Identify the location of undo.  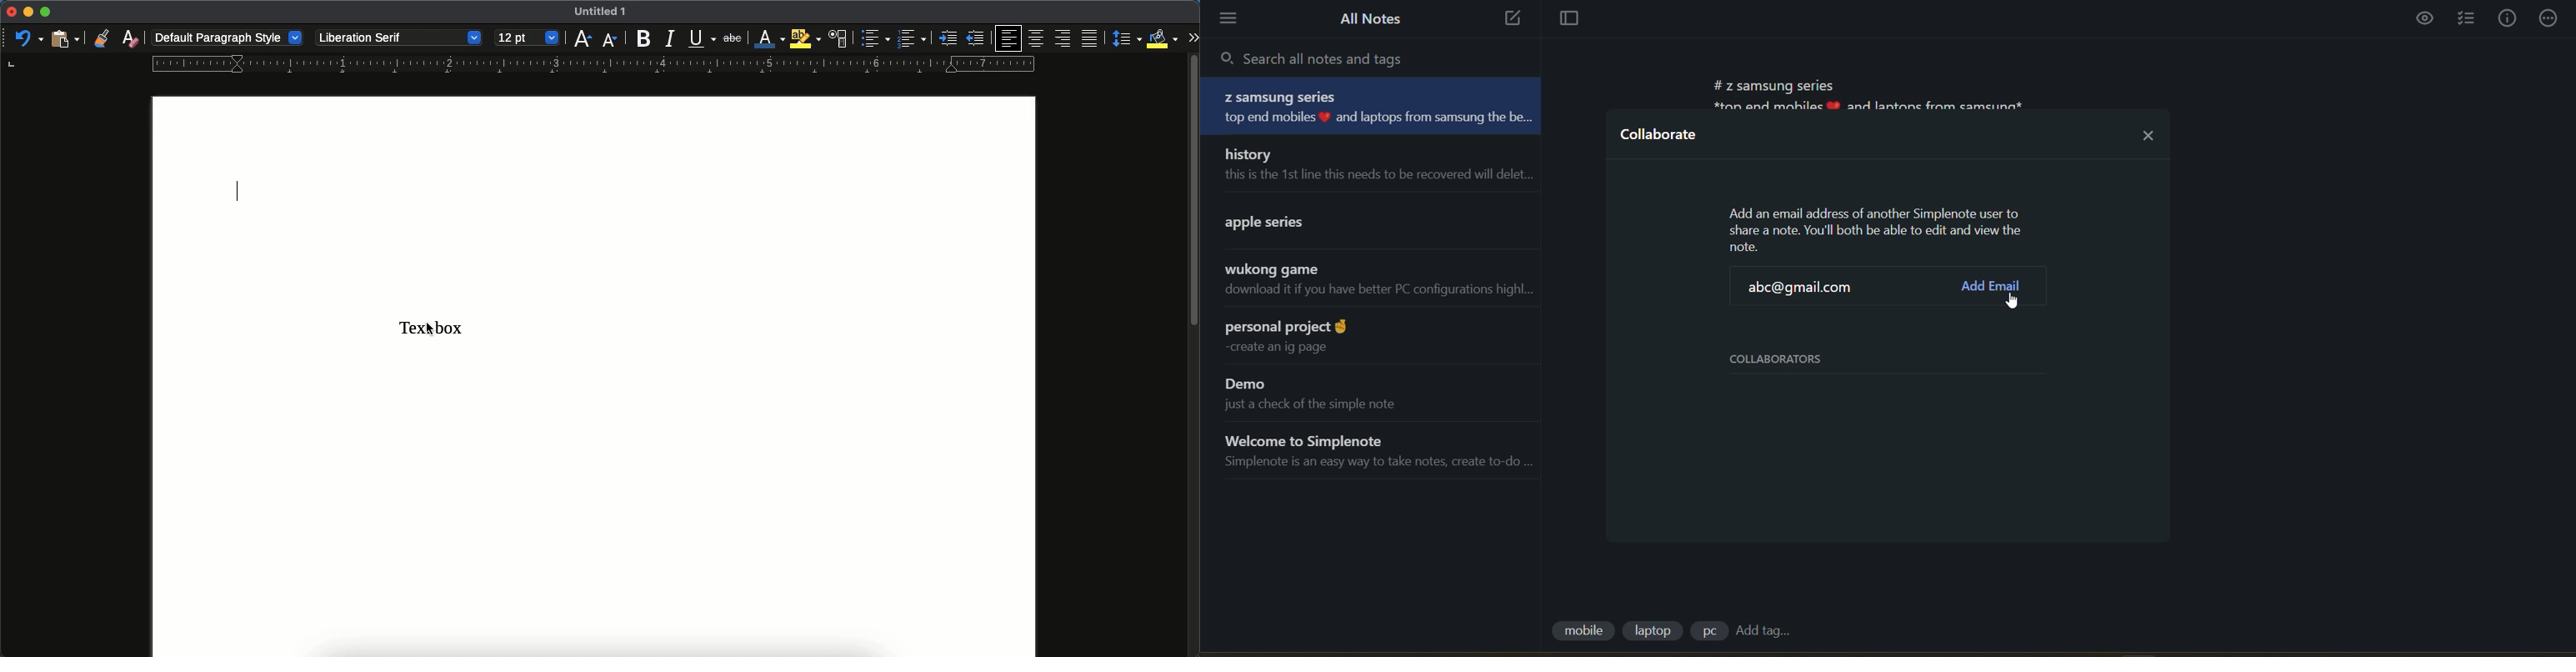
(28, 38).